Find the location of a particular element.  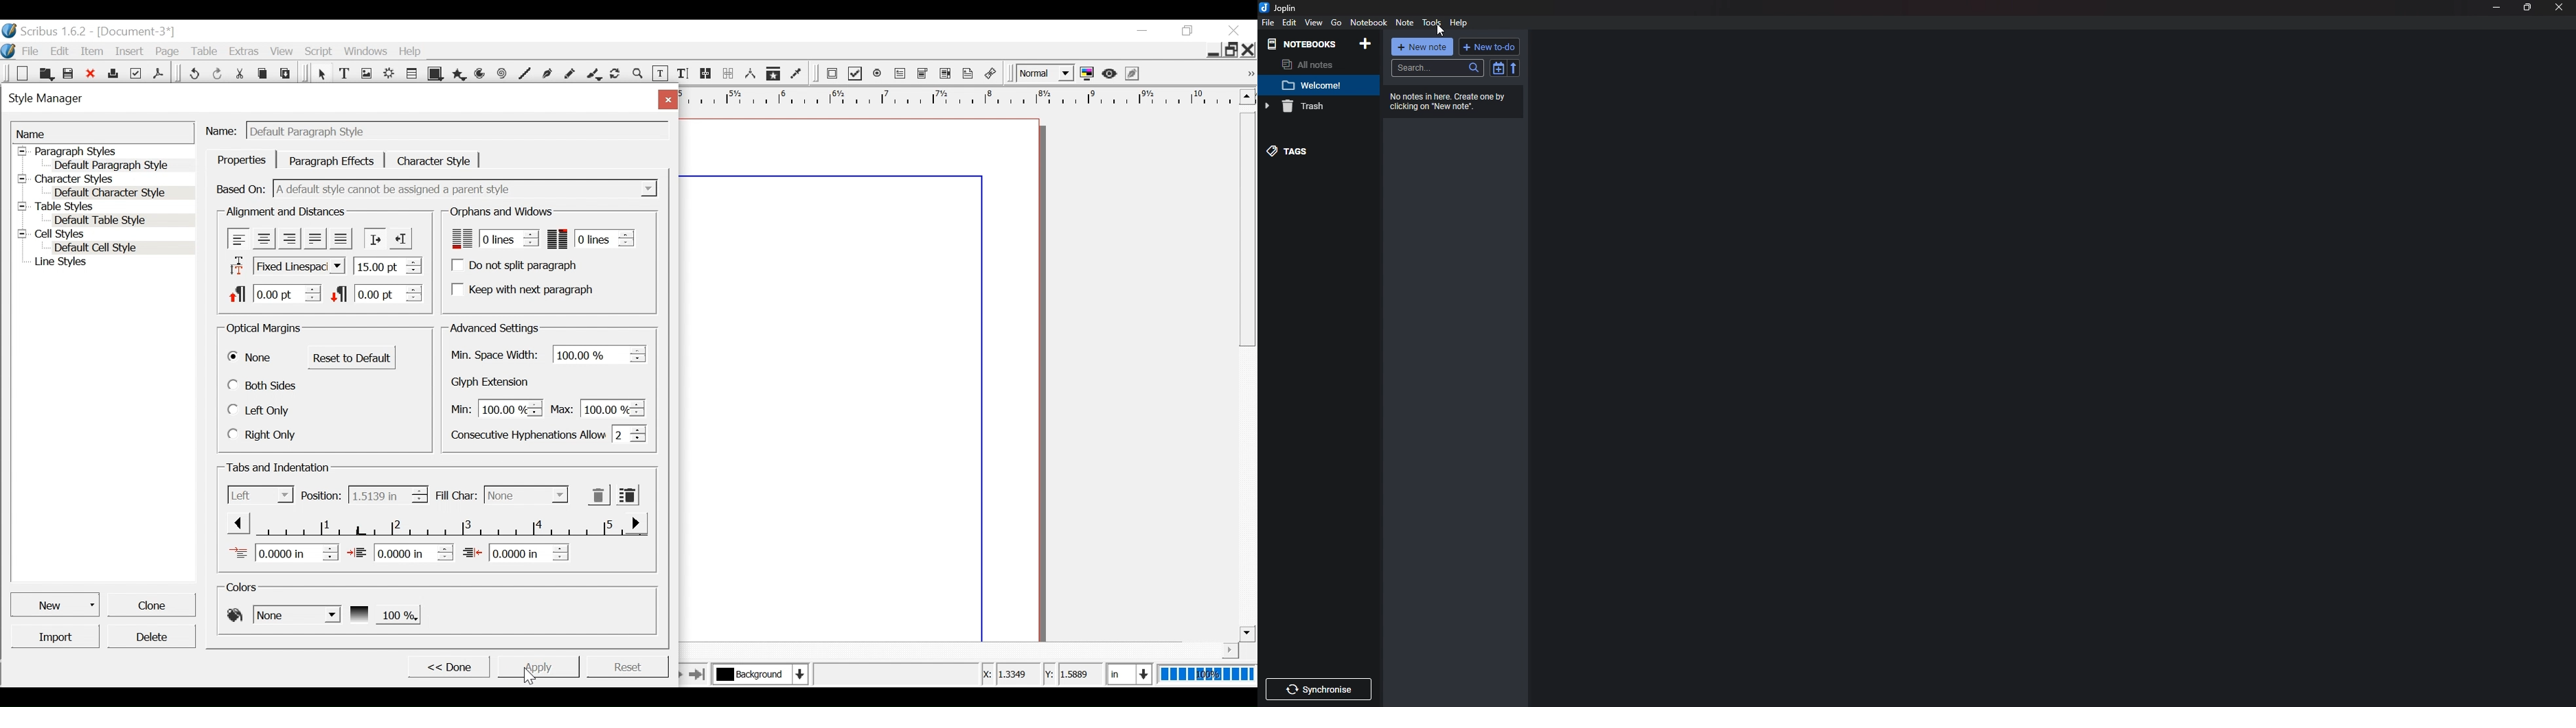

Dropdown is located at coordinates (467, 189).